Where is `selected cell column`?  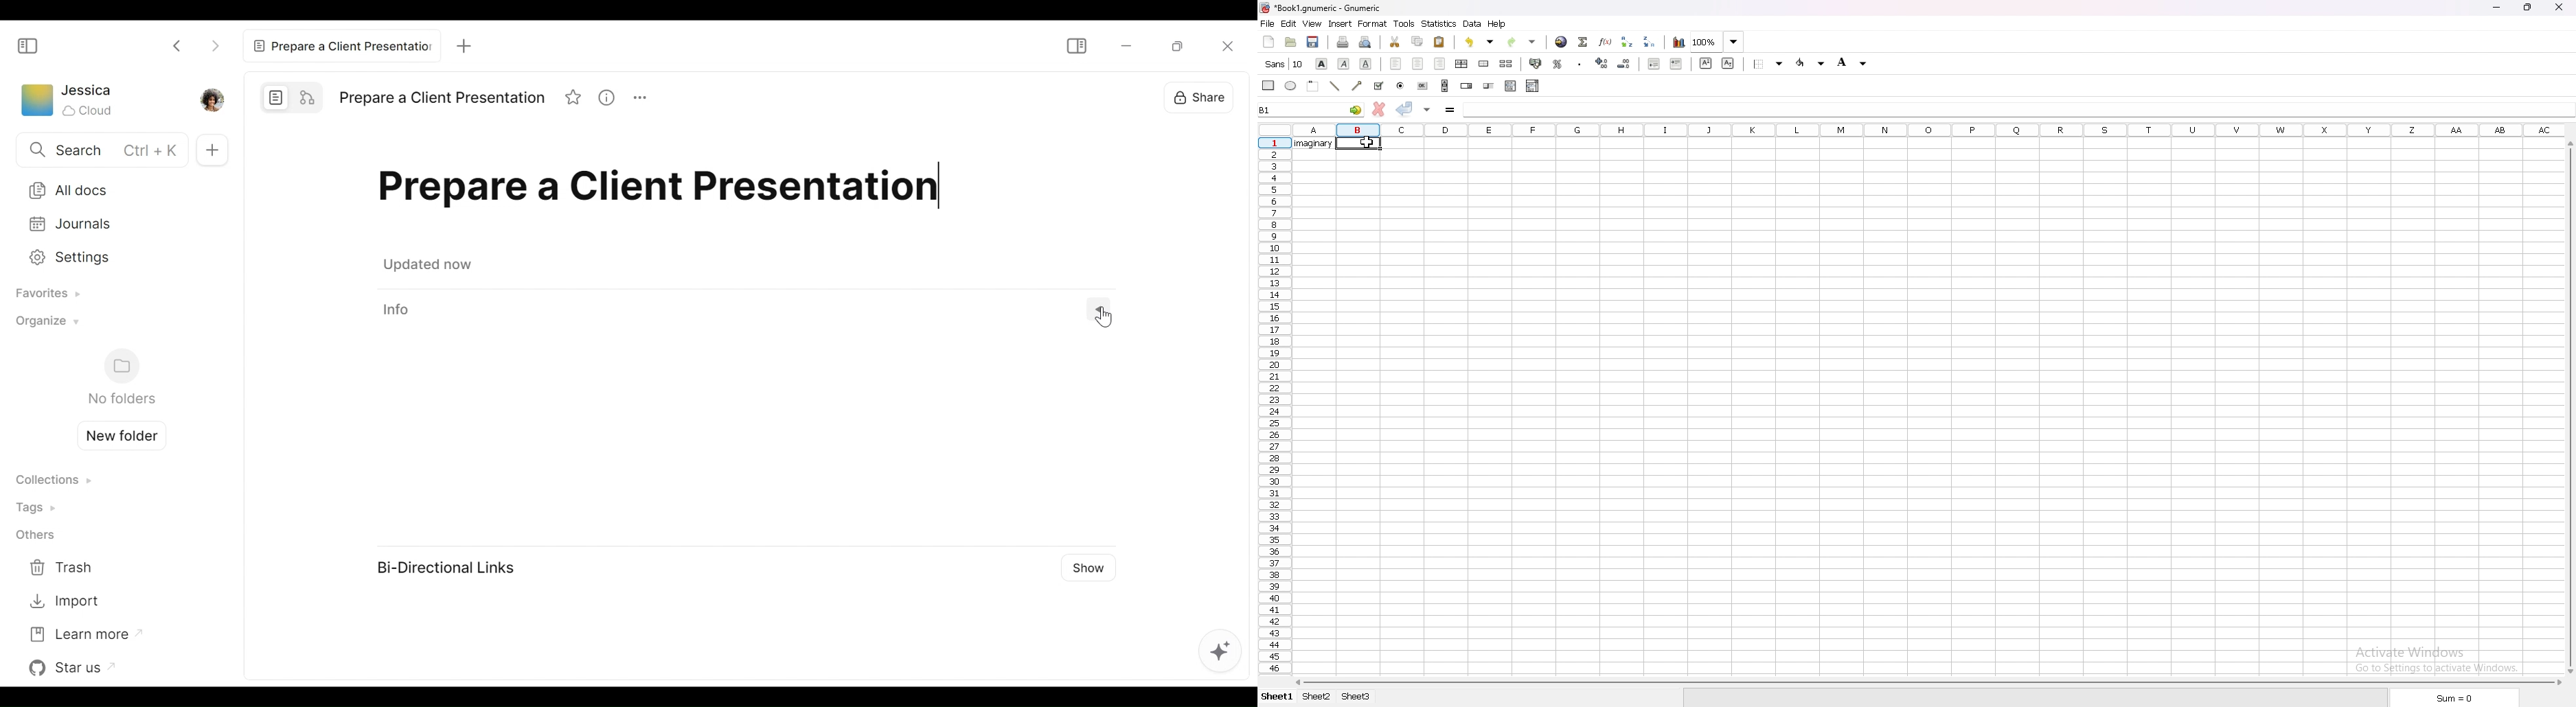
selected cell column is located at coordinates (1359, 129).